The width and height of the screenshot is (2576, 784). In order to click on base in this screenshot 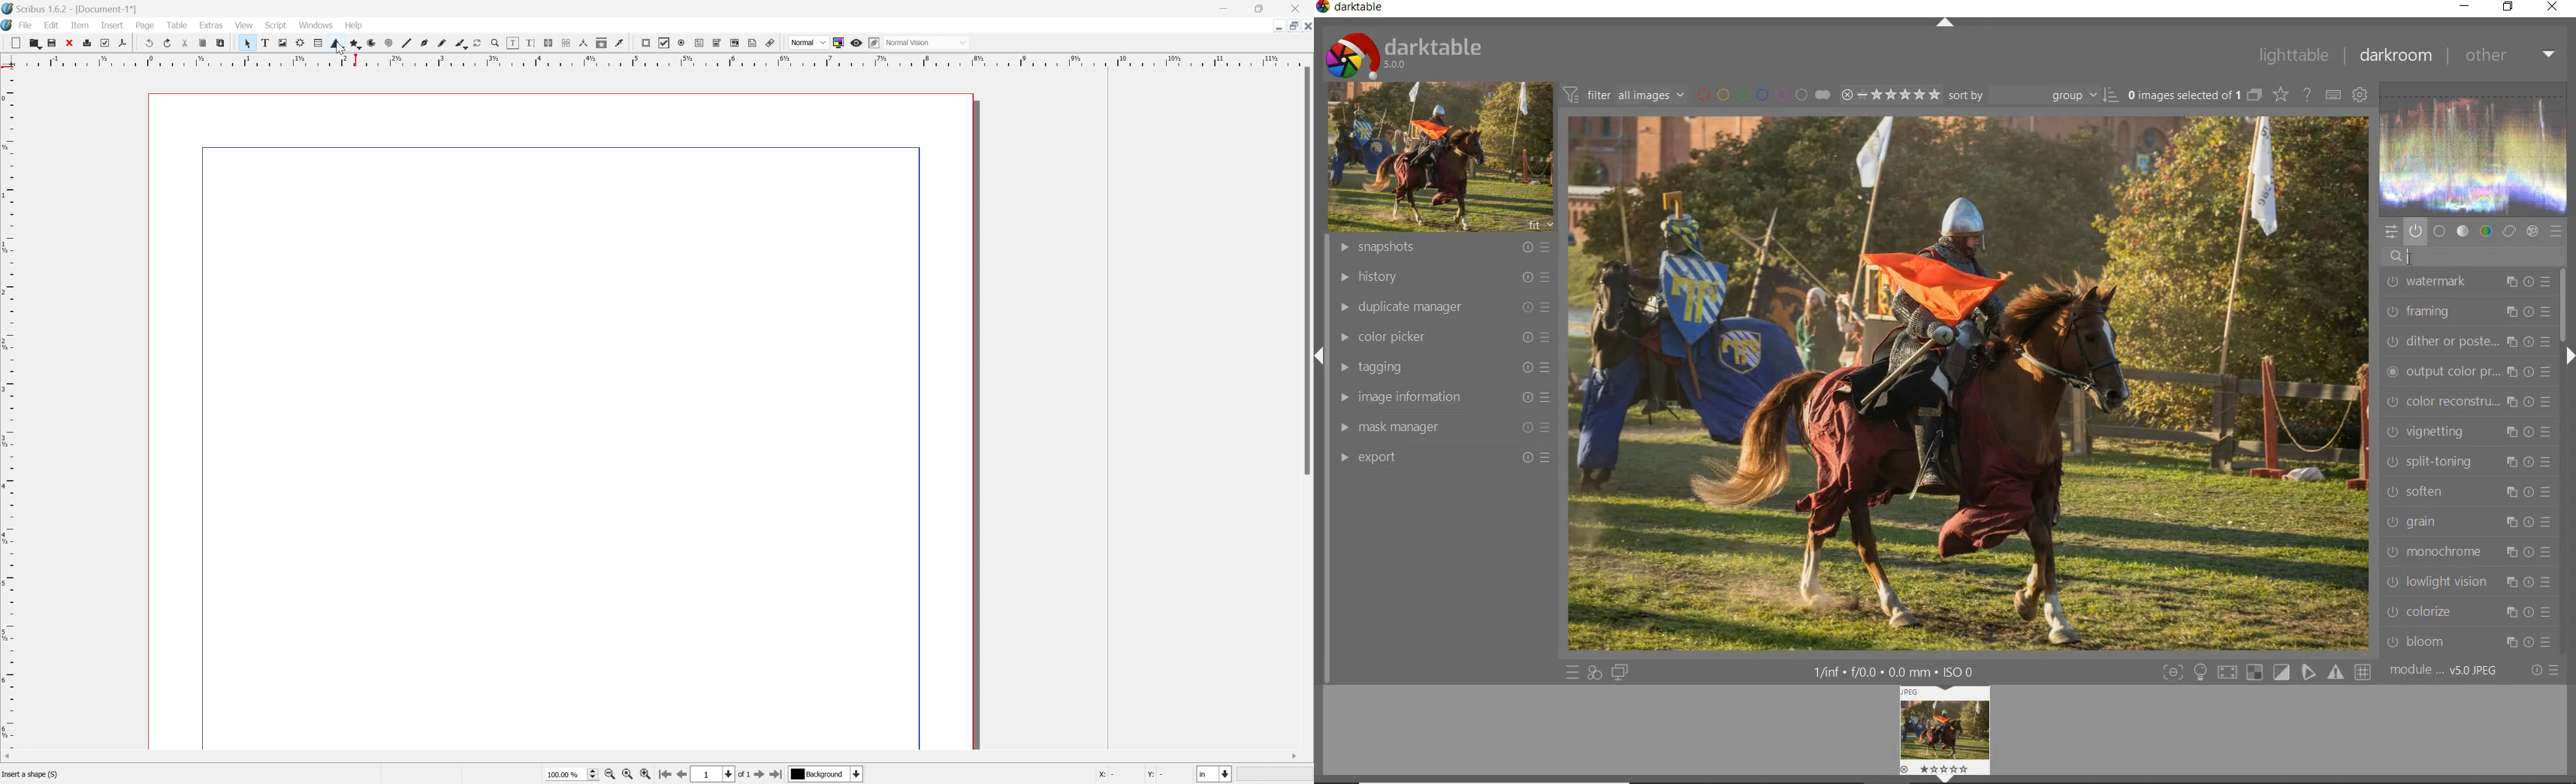, I will do `click(2440, 231)`.